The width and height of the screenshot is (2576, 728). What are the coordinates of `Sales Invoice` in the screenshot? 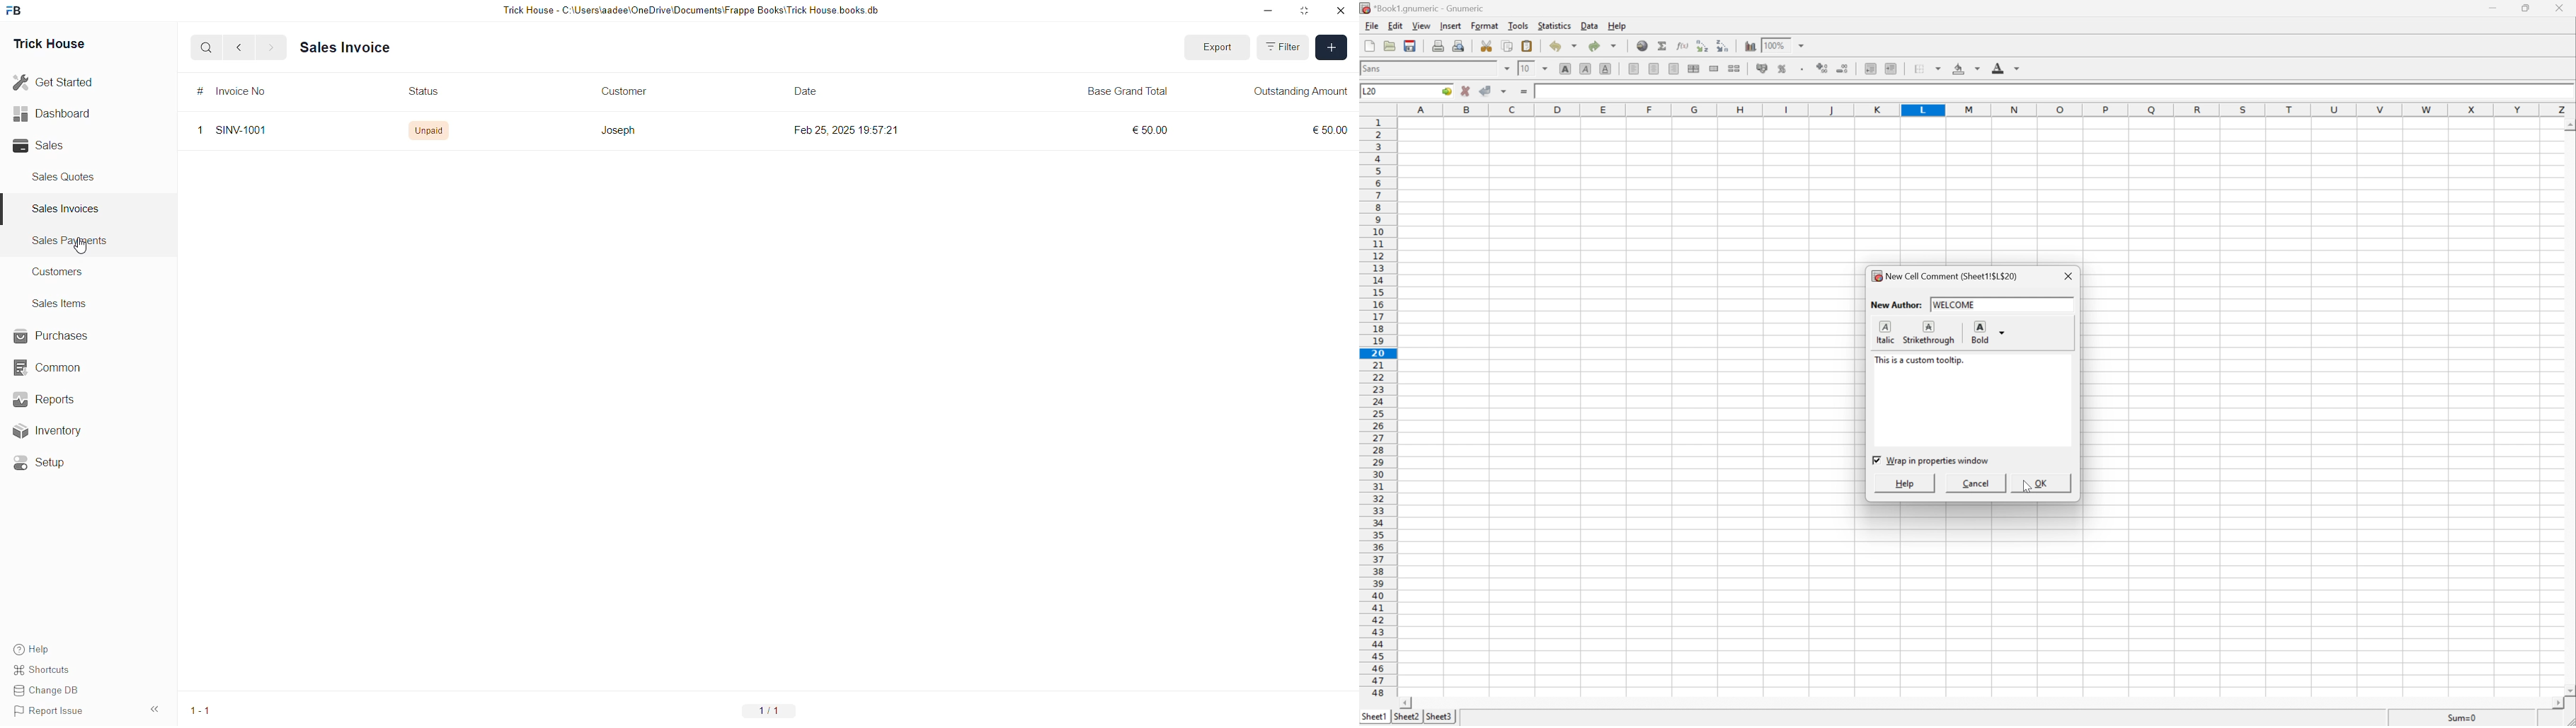 It's located at (342, 47).